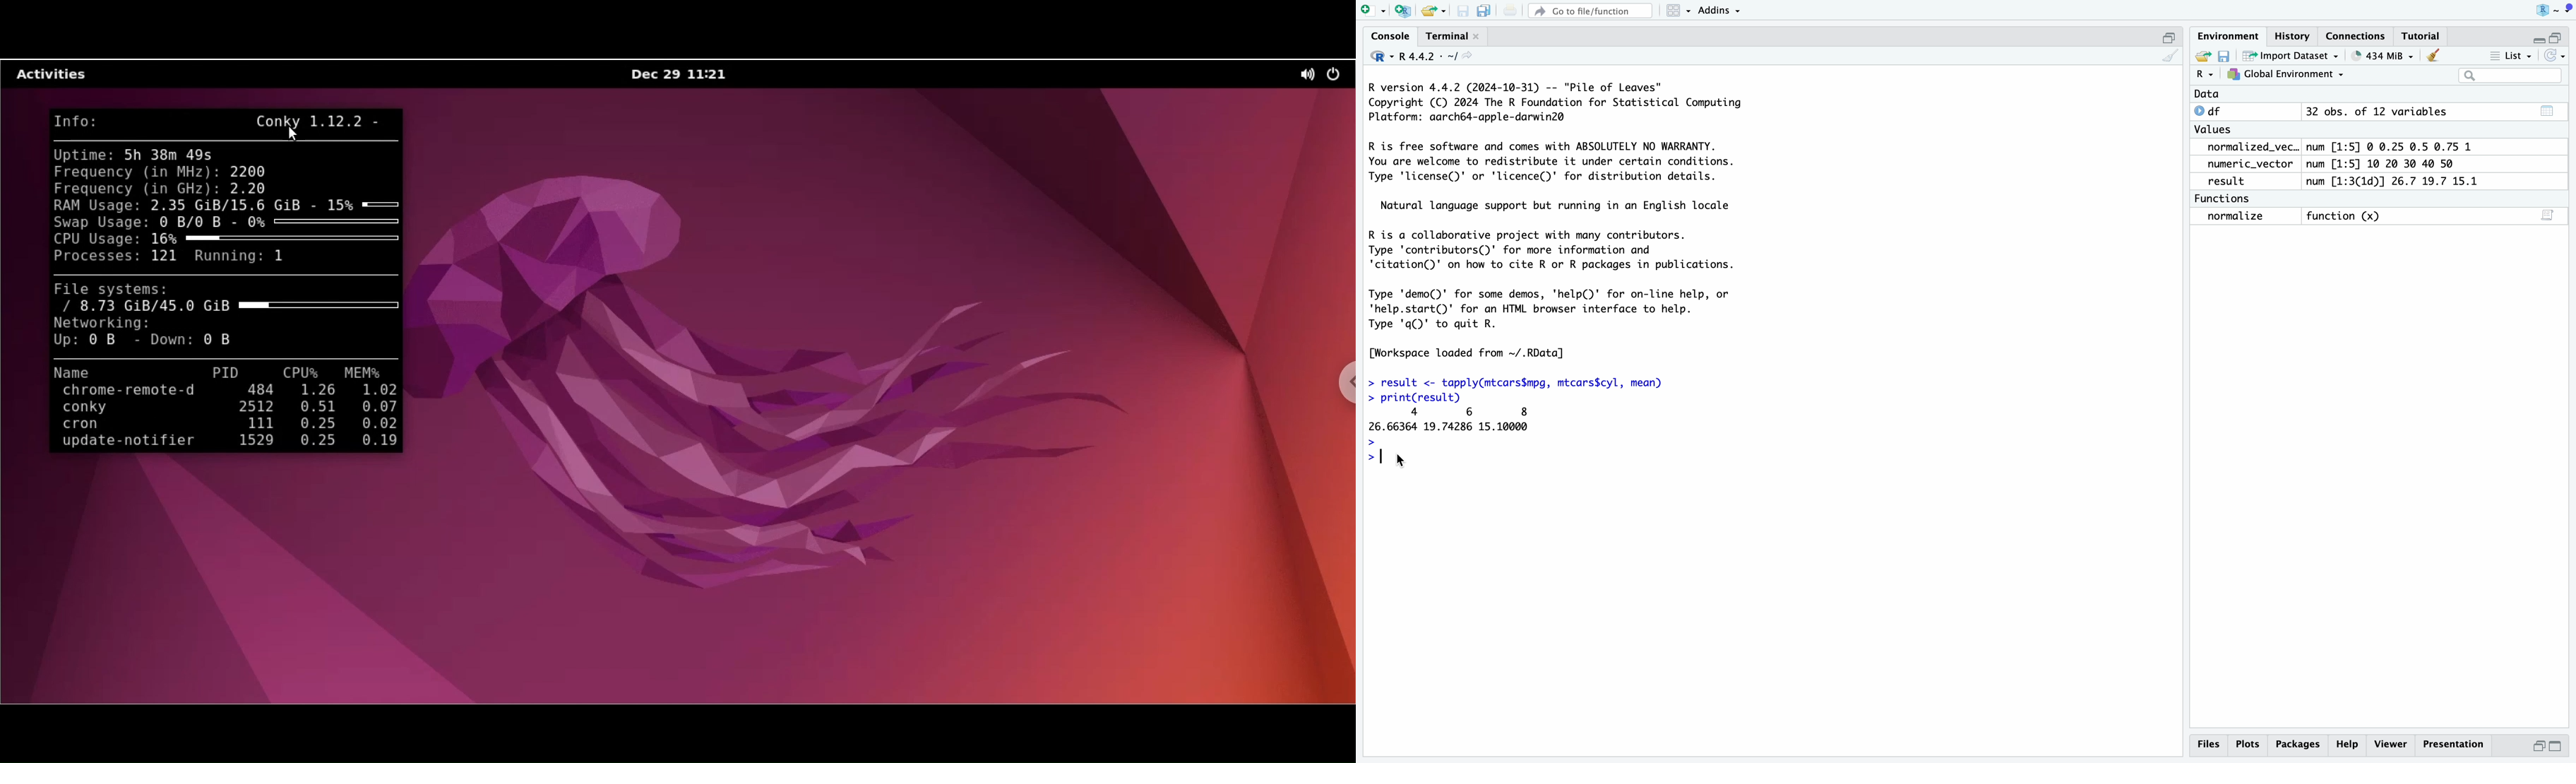 Image resolution: width=2576 pixels, height=784 pixels. Describe the element at coordinates (2229, 36) in the screenshot. I see `Environment` at that location.